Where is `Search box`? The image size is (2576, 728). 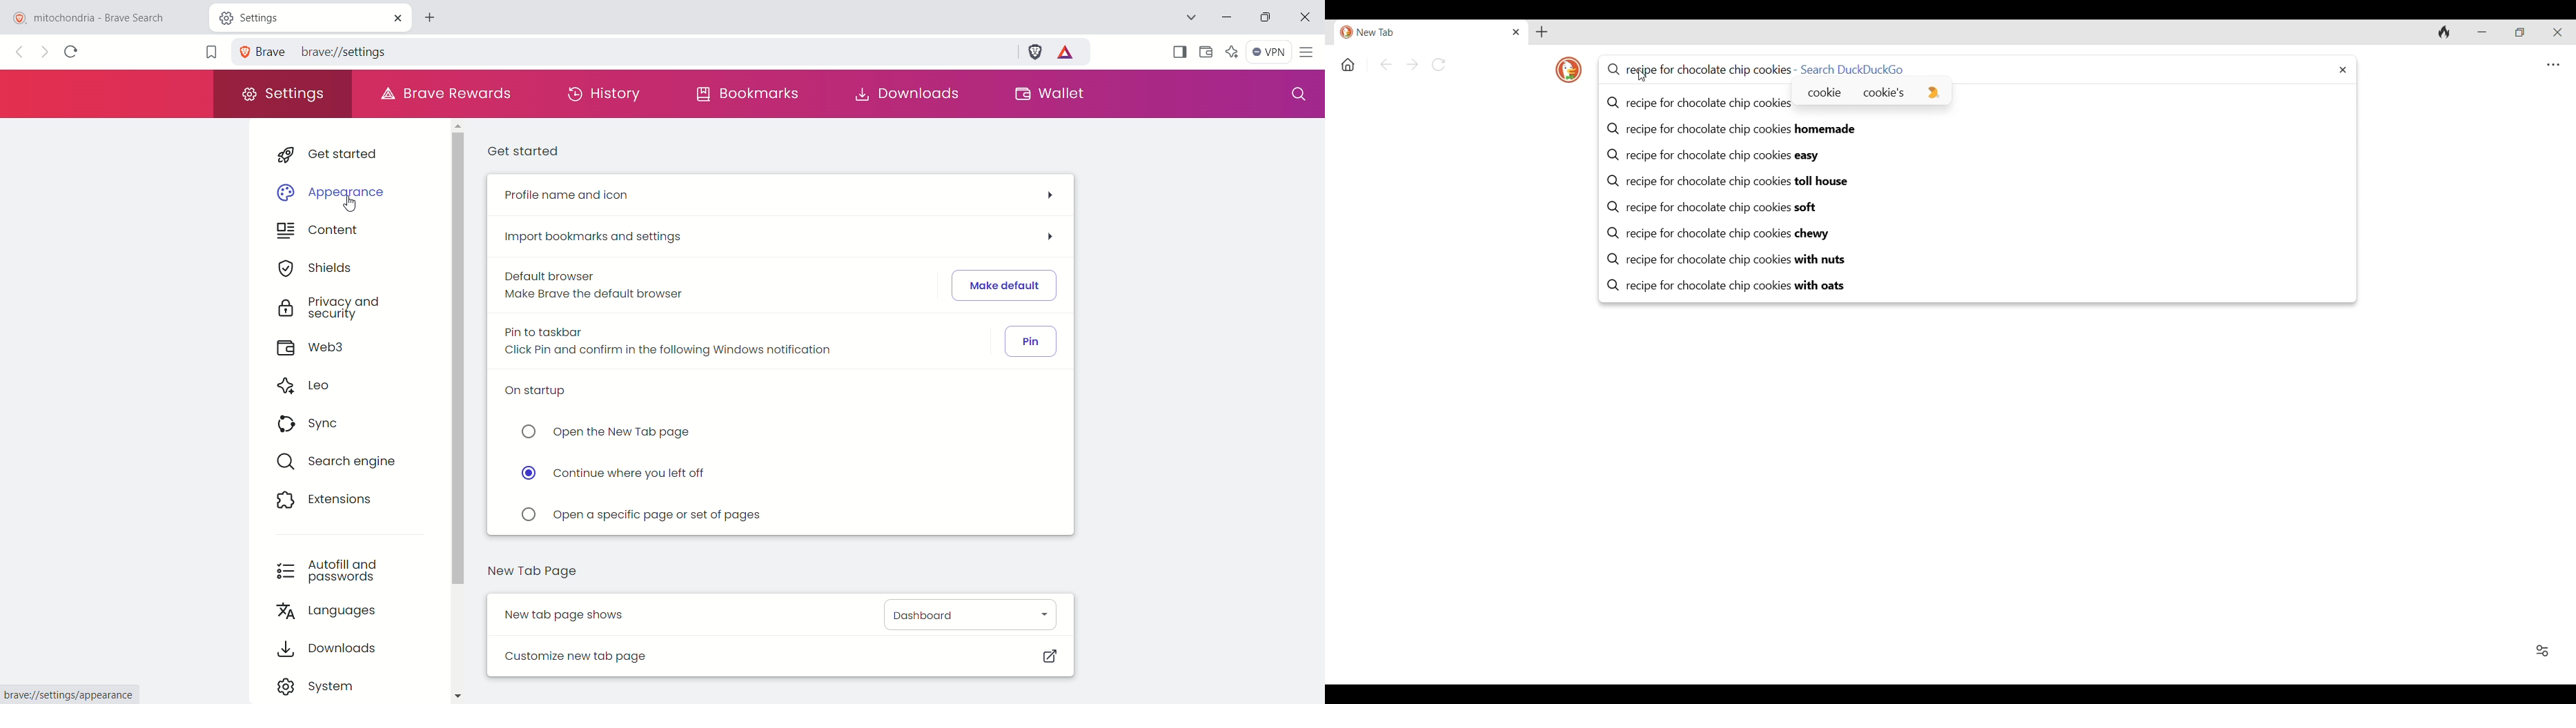
Search box is located at coordinates (2145, 69).